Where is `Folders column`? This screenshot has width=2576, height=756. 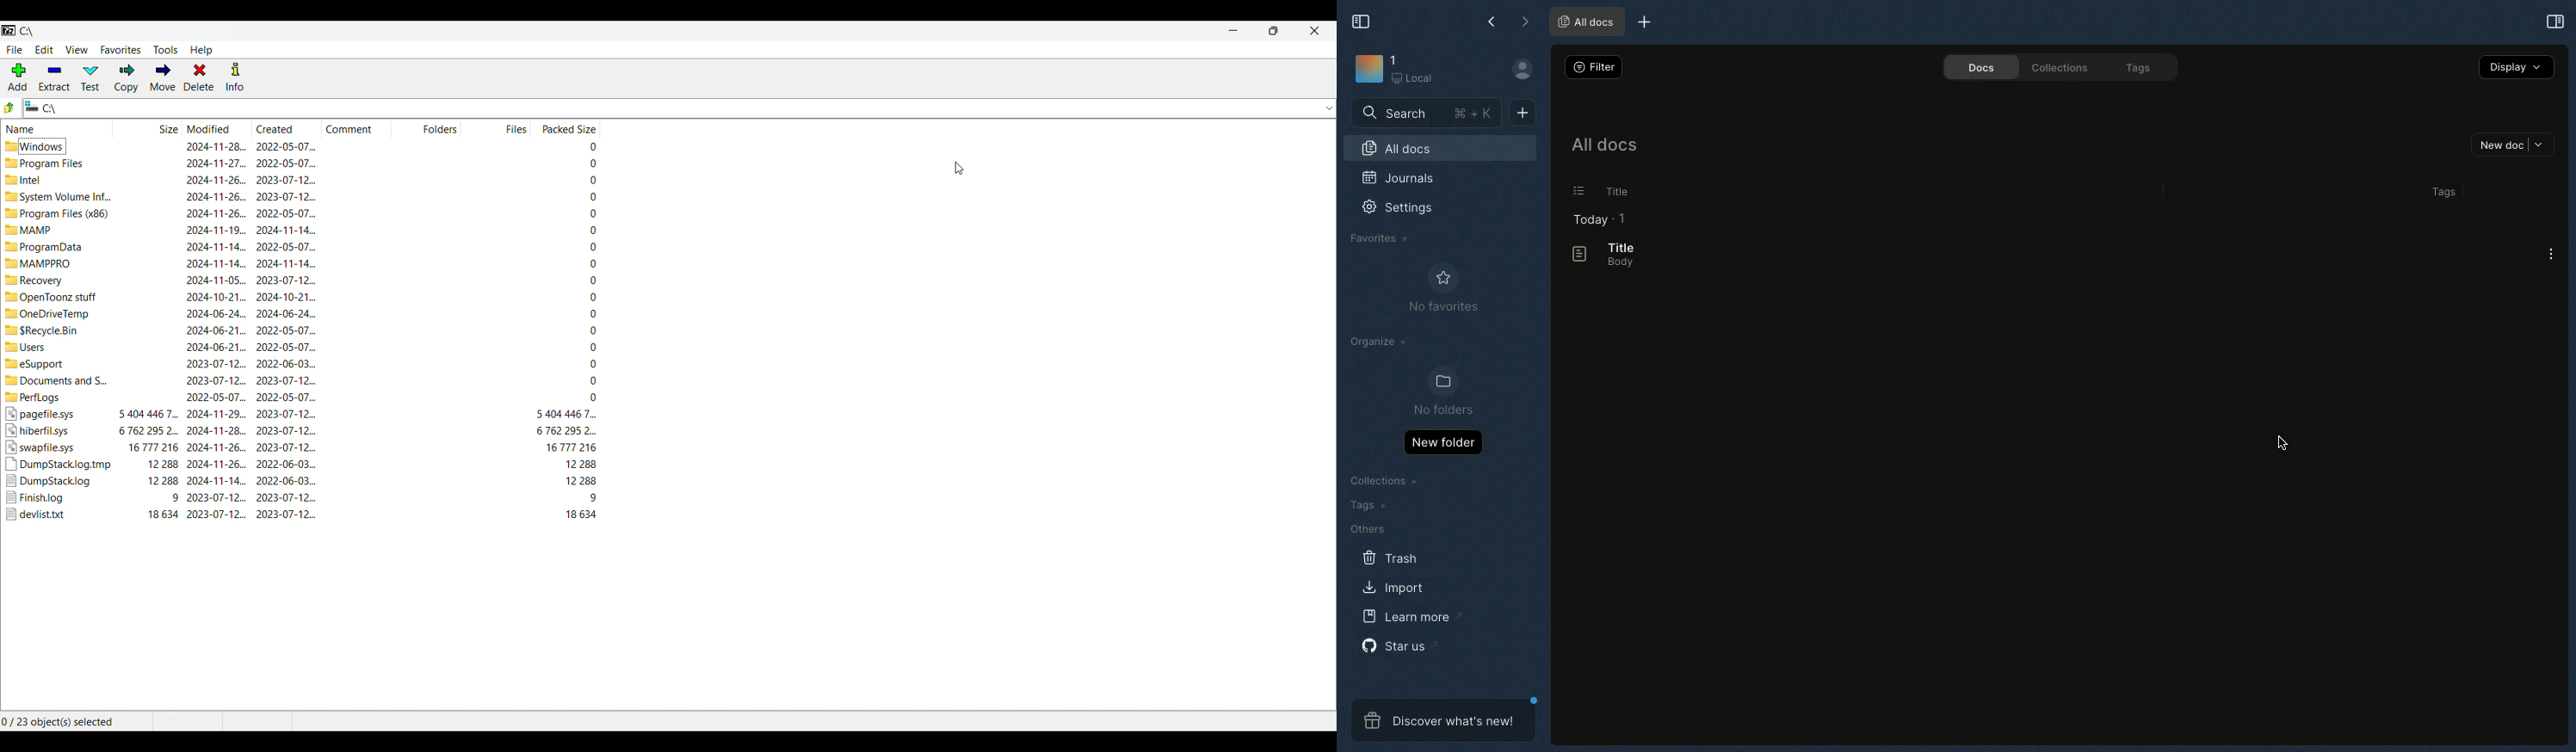 Folders column is located at coordinates (428, 127).